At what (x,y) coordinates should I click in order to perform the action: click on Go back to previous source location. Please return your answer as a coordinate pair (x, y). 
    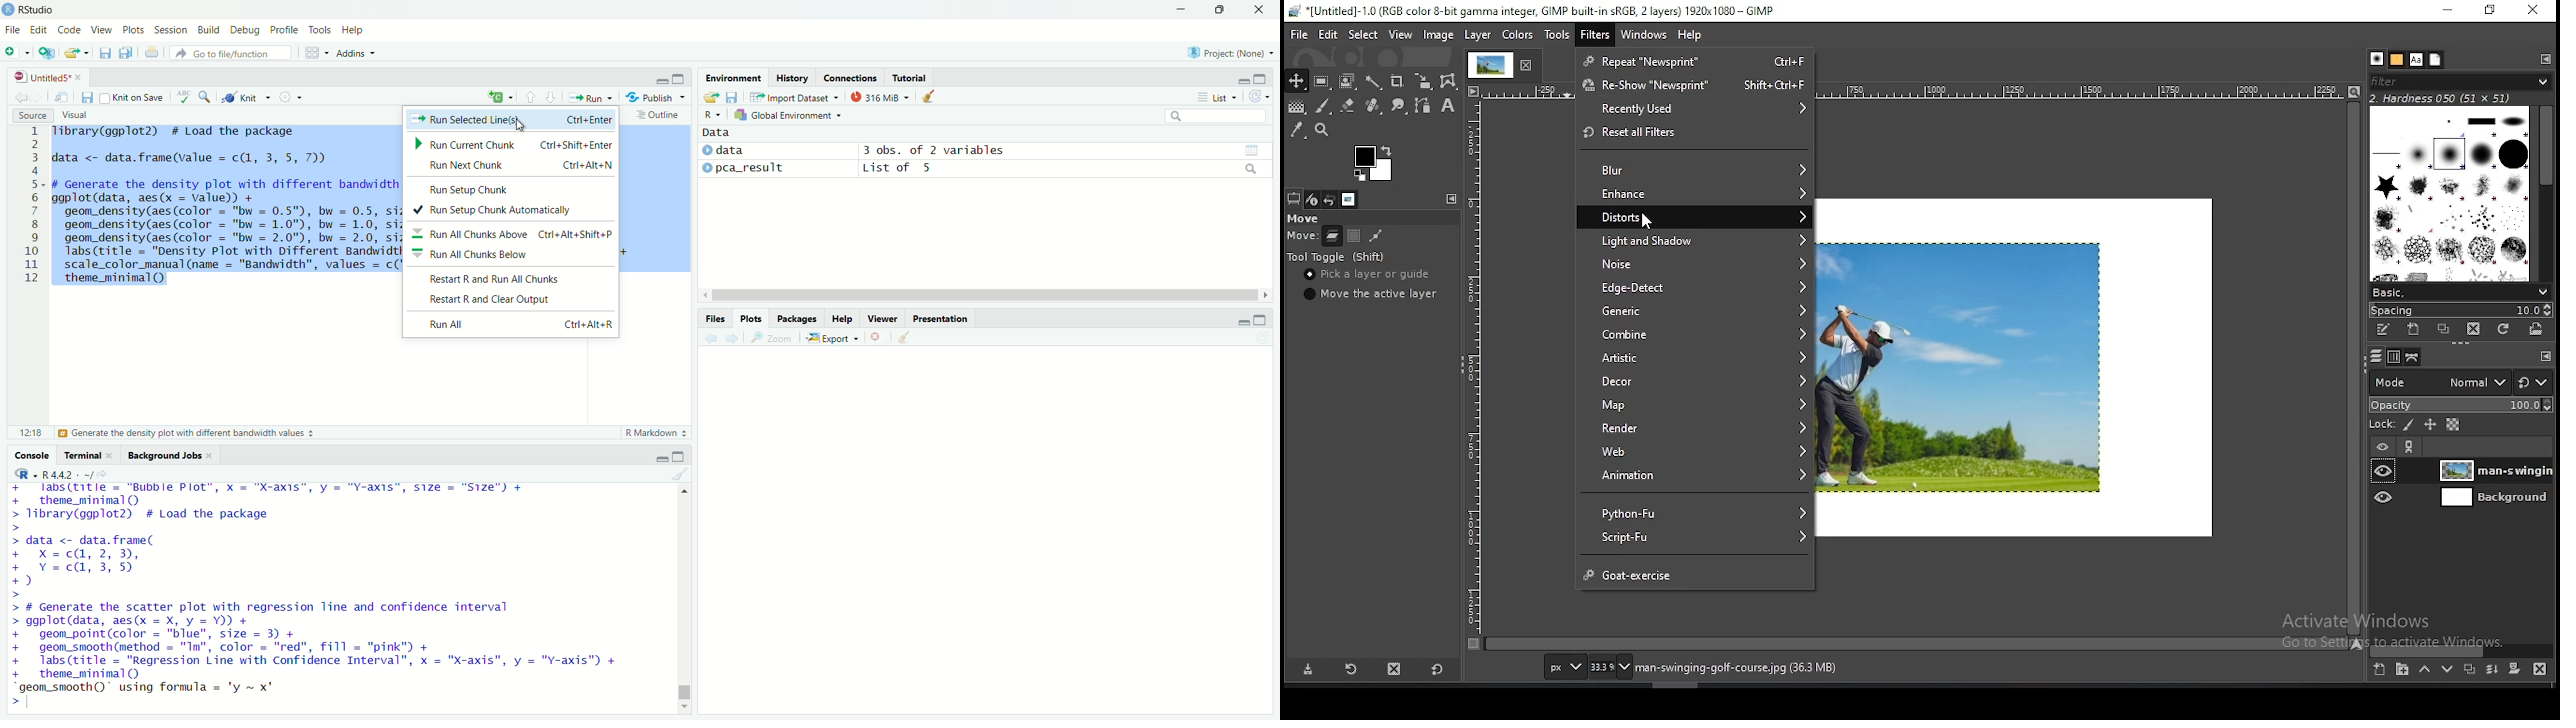
    Looking at the image, I should click on (19, 96).